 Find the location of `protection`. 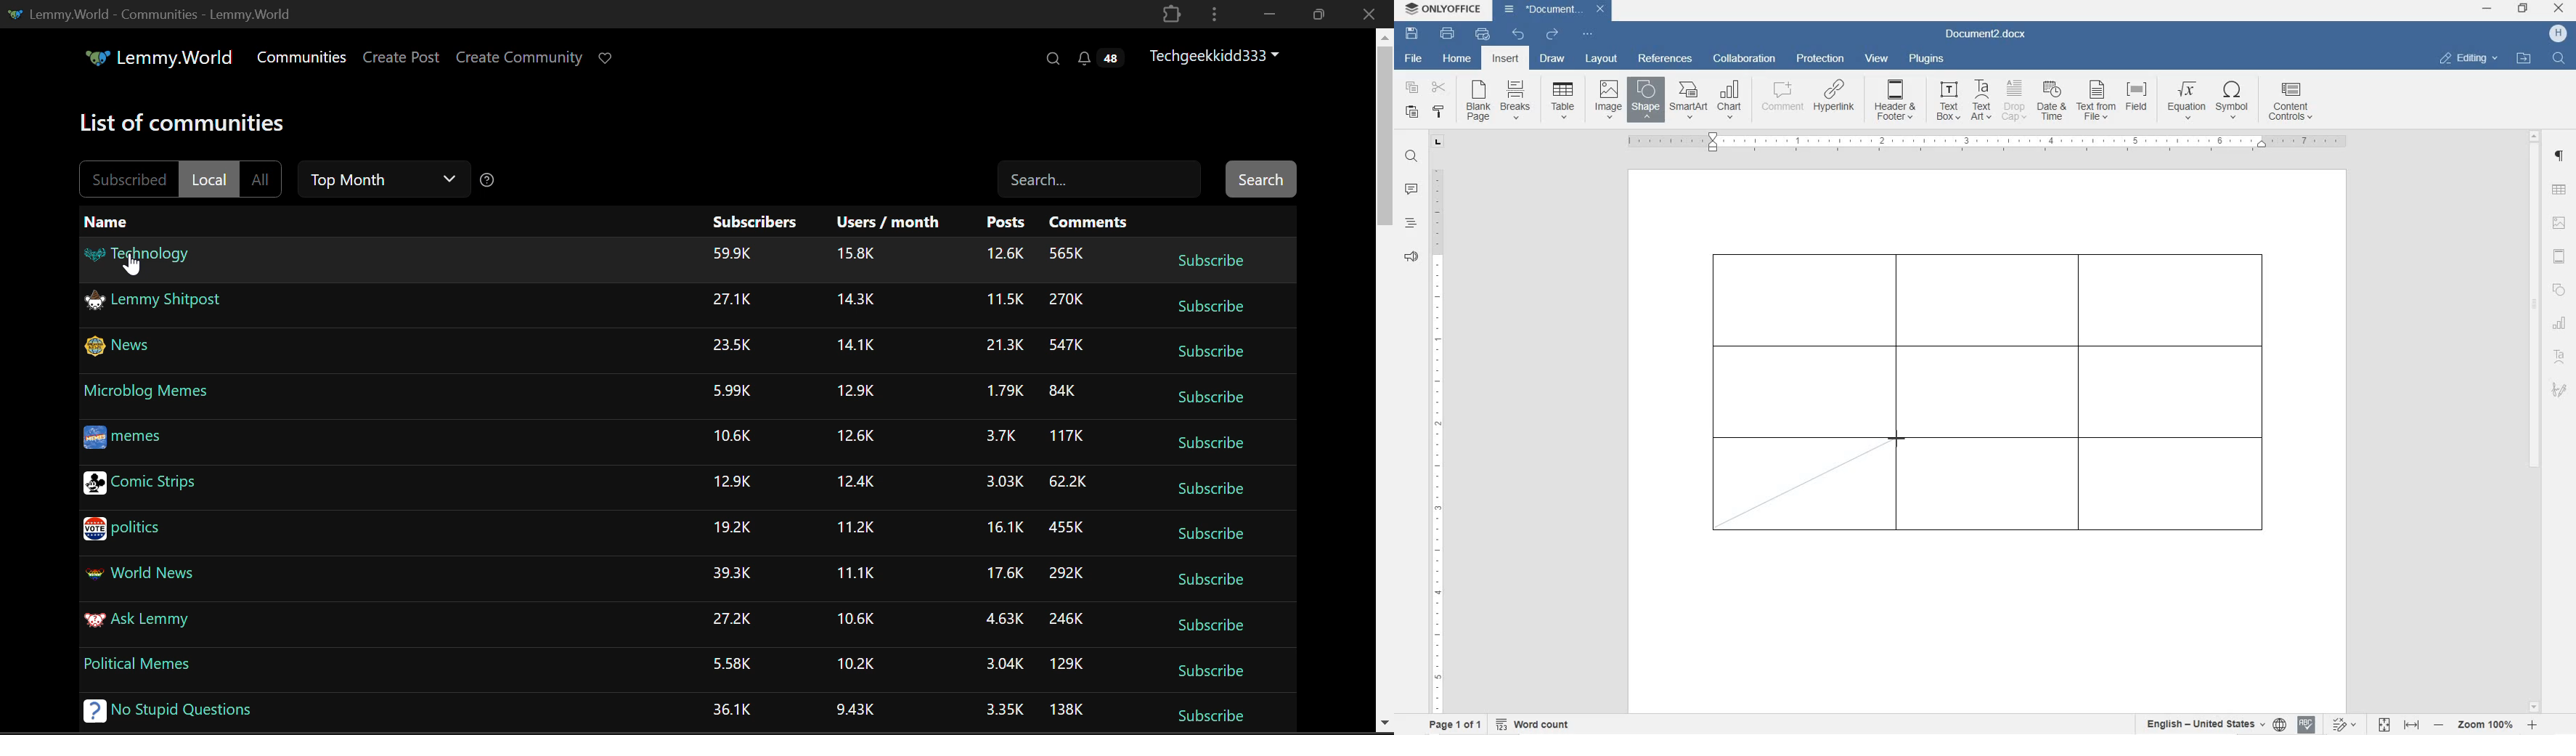

protection is located at coordinates (1823, 59).